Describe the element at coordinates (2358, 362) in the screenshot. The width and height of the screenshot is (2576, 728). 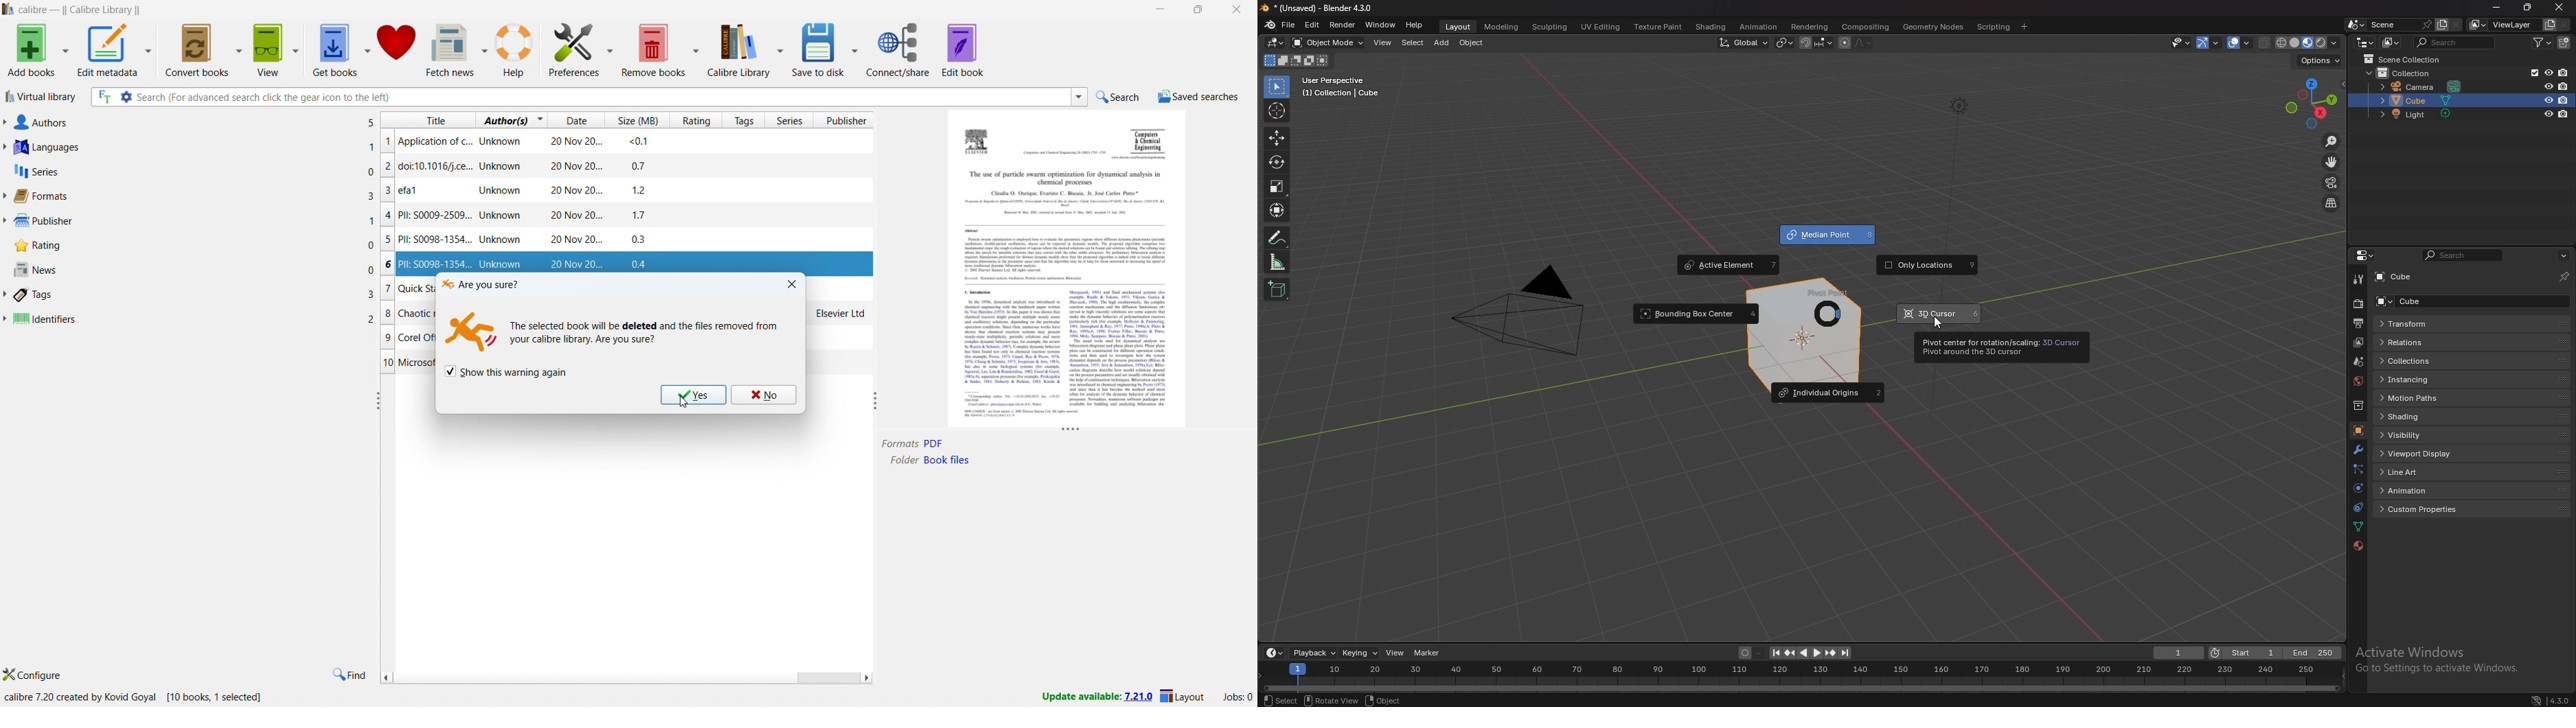
I see `scene` at that location.